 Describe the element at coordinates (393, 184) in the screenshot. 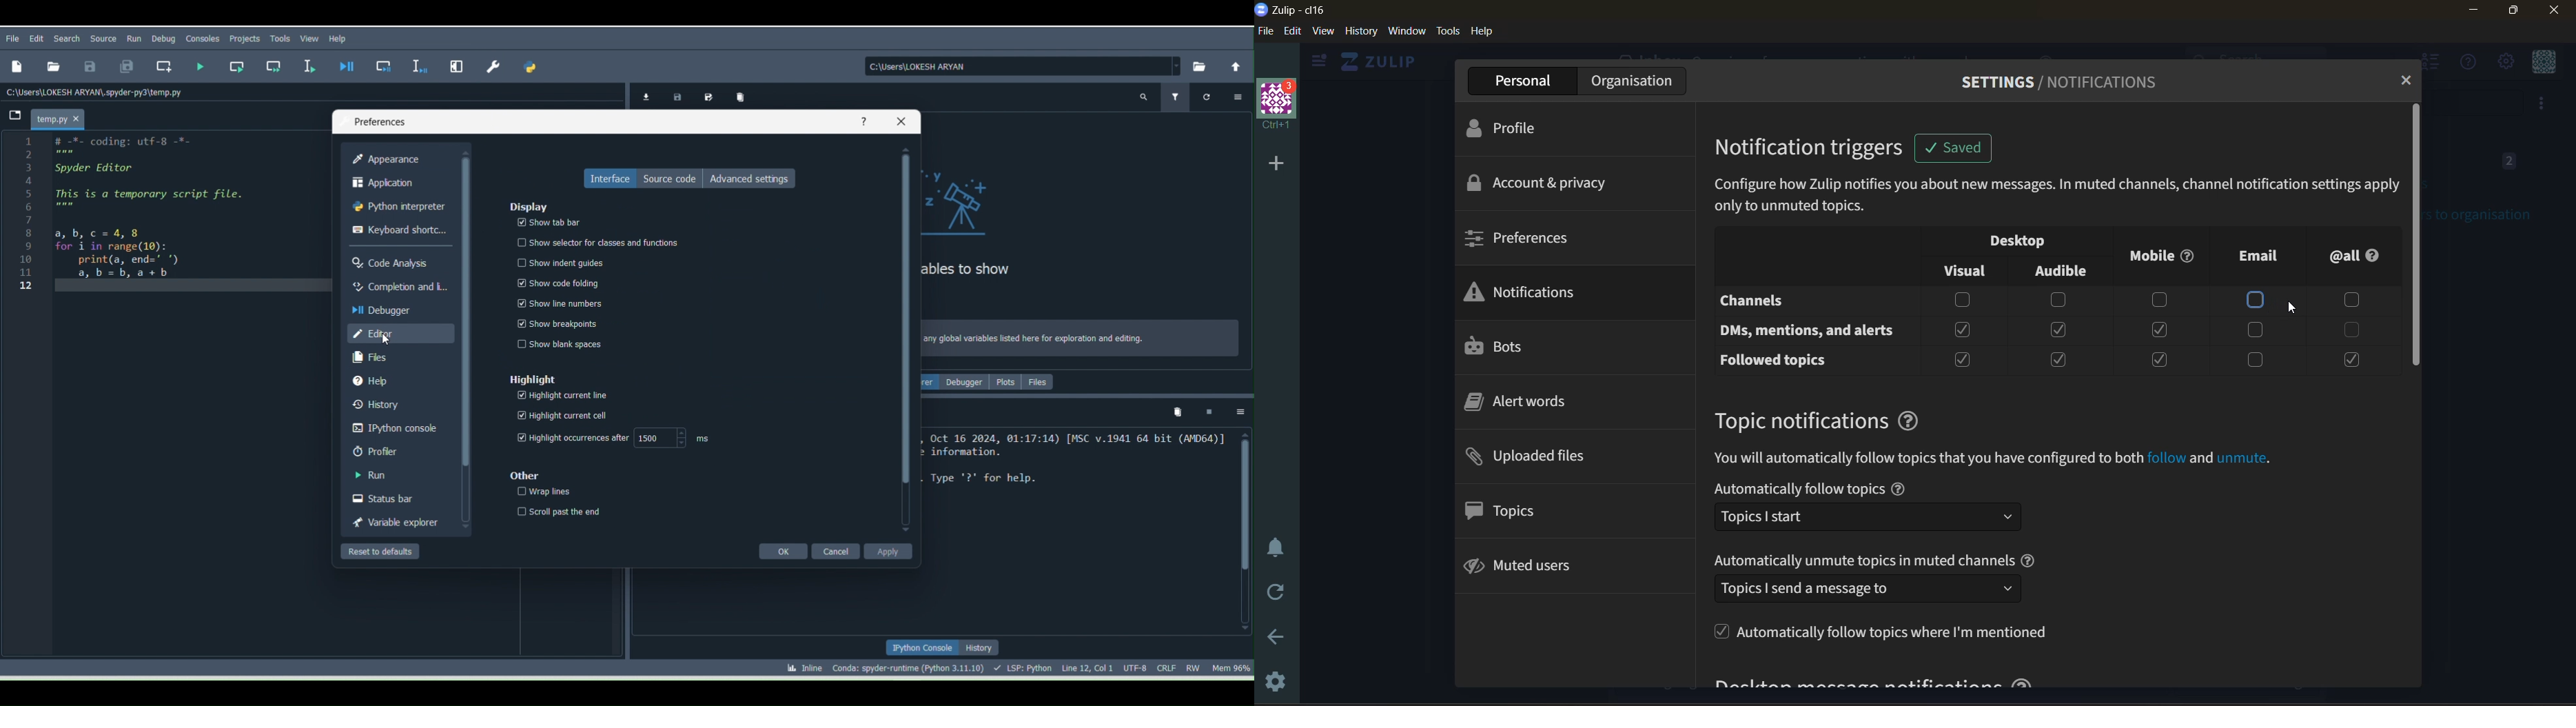

I see `Application` at that location.